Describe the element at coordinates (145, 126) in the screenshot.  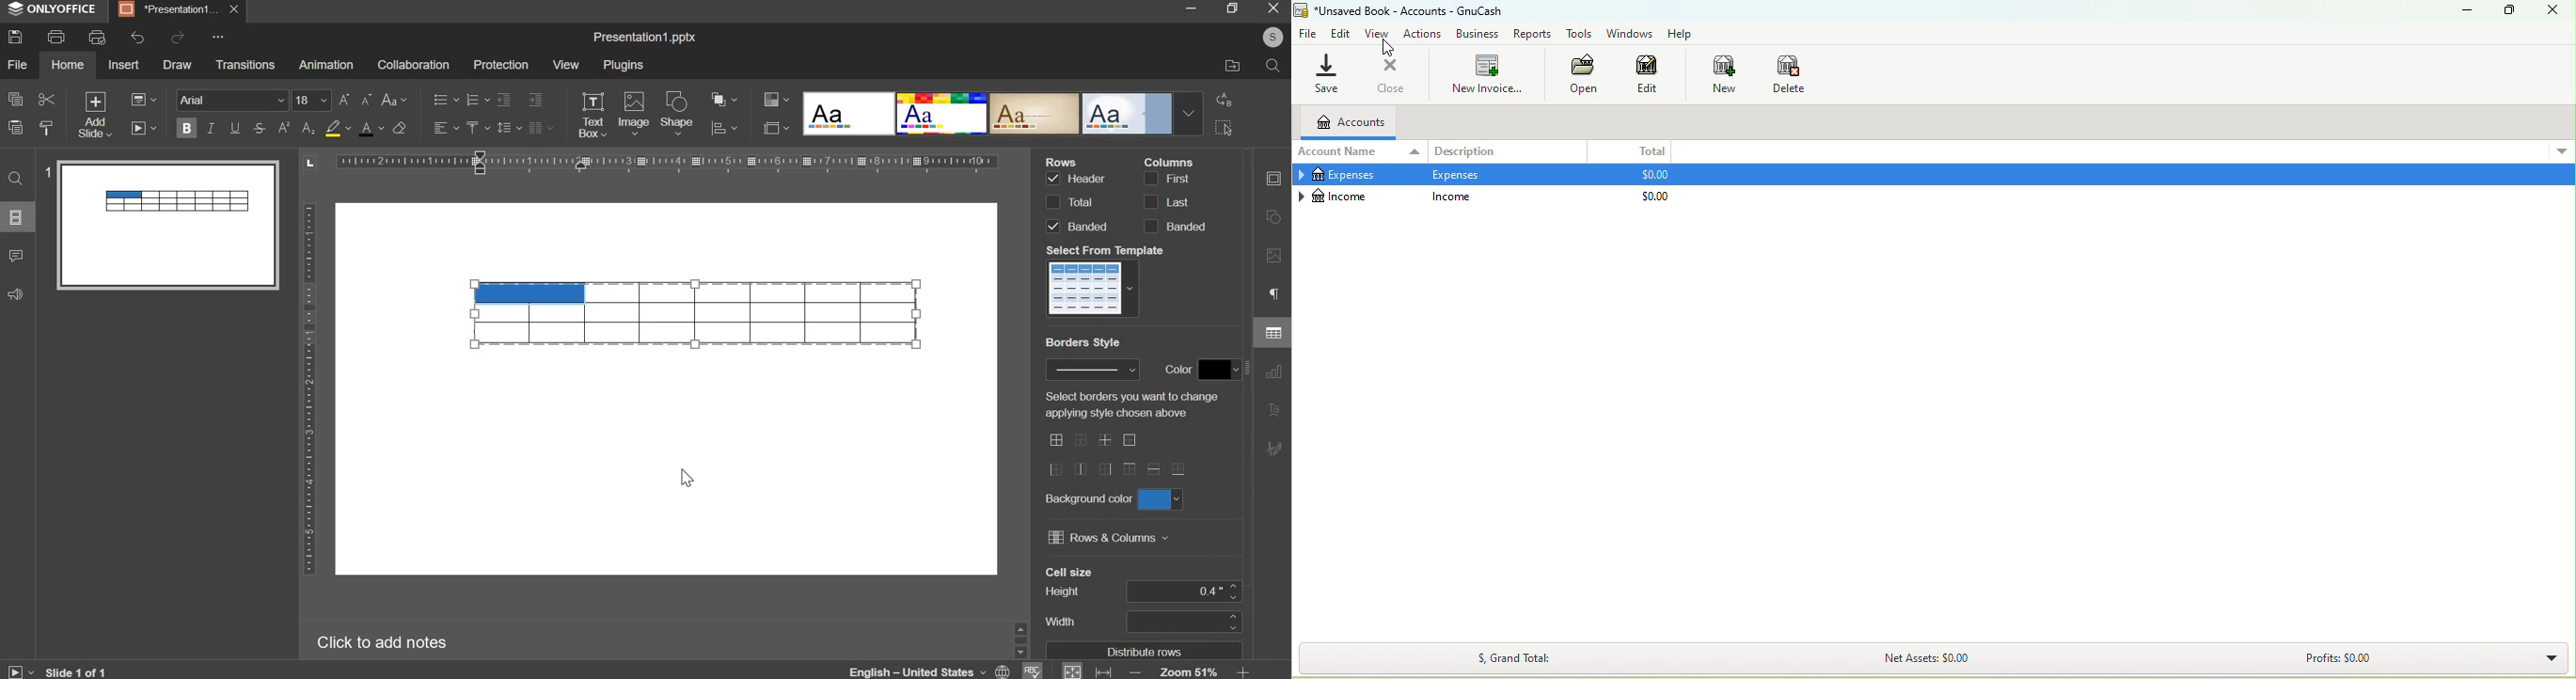
I see `slideshow` at that location.